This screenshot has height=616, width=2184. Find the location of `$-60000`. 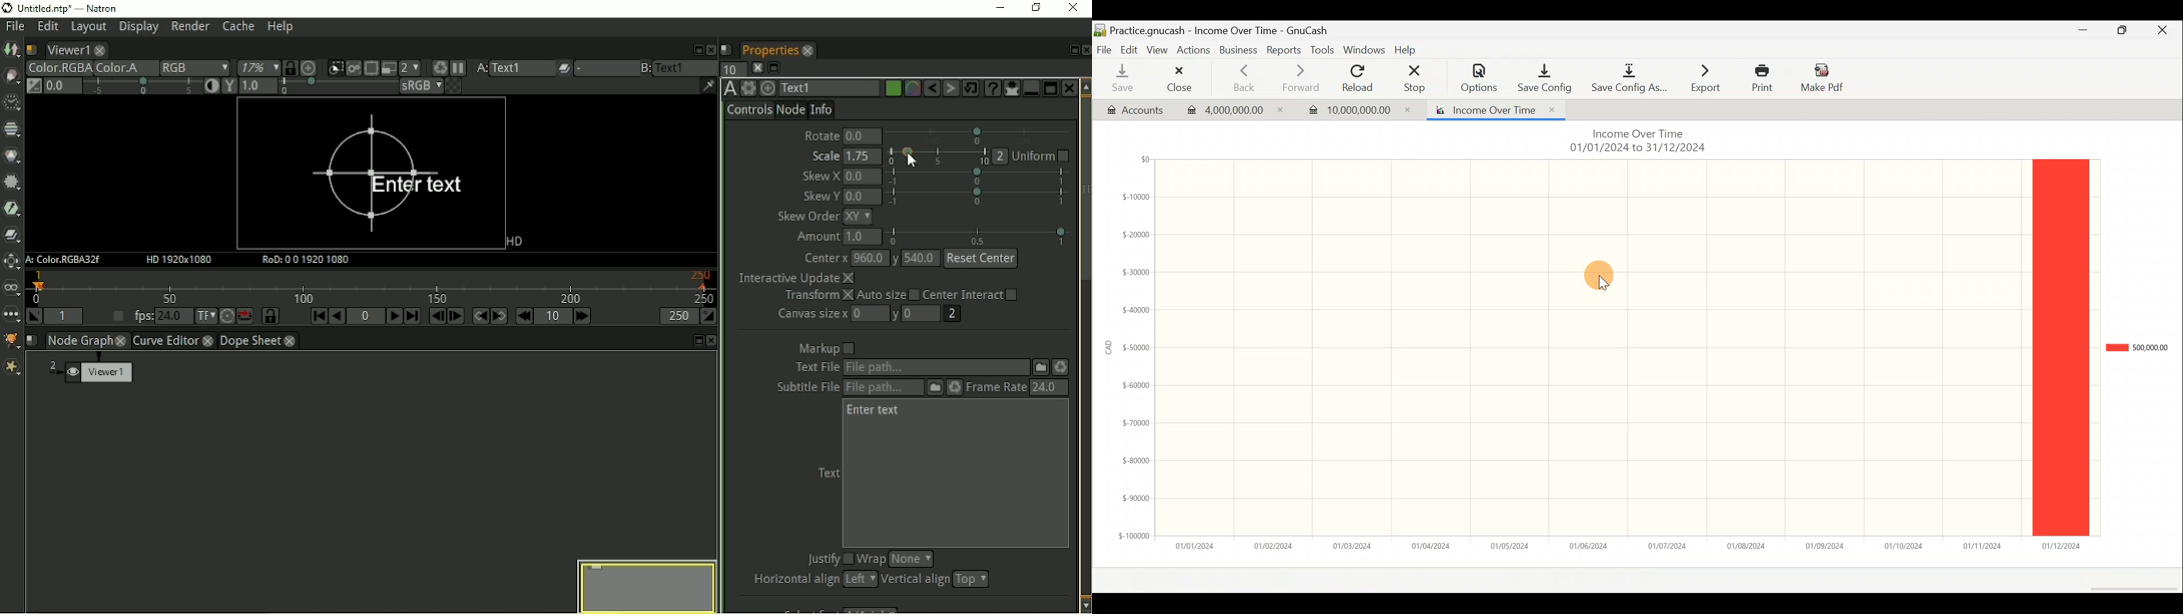

$-60000 is located at coordinates (1135, 385).